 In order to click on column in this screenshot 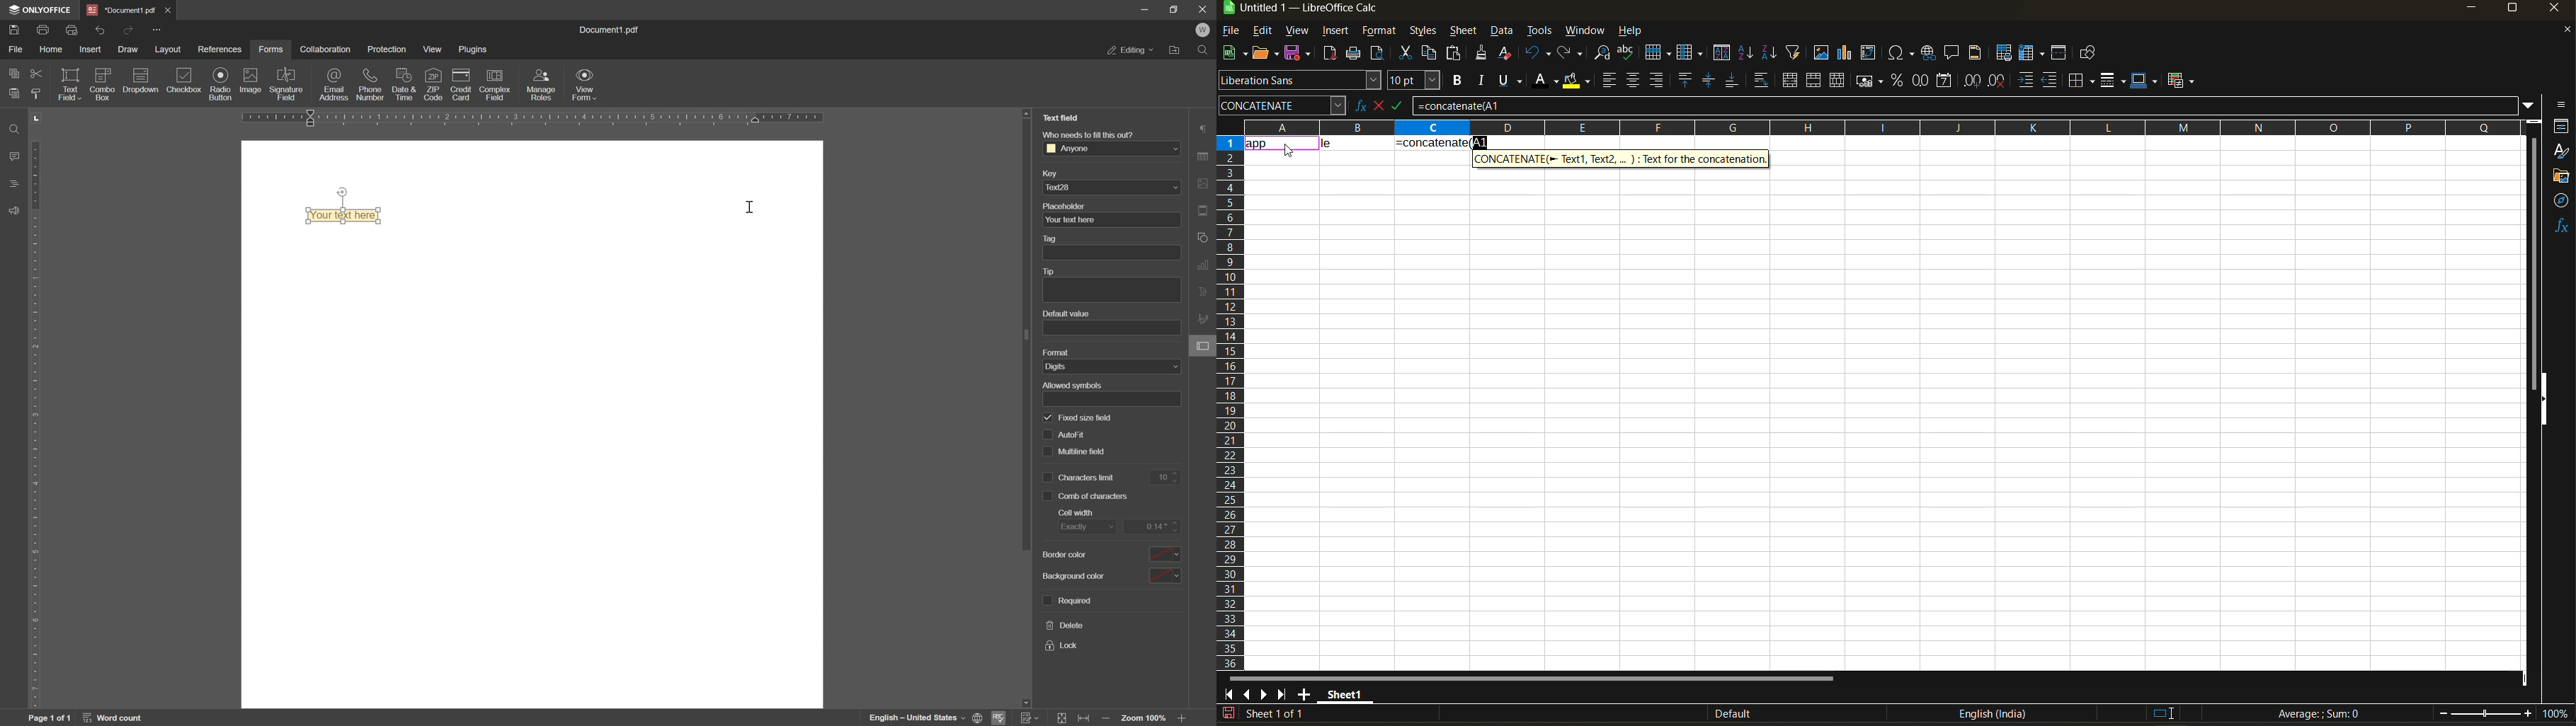, I will do `click(1692, 54)`.